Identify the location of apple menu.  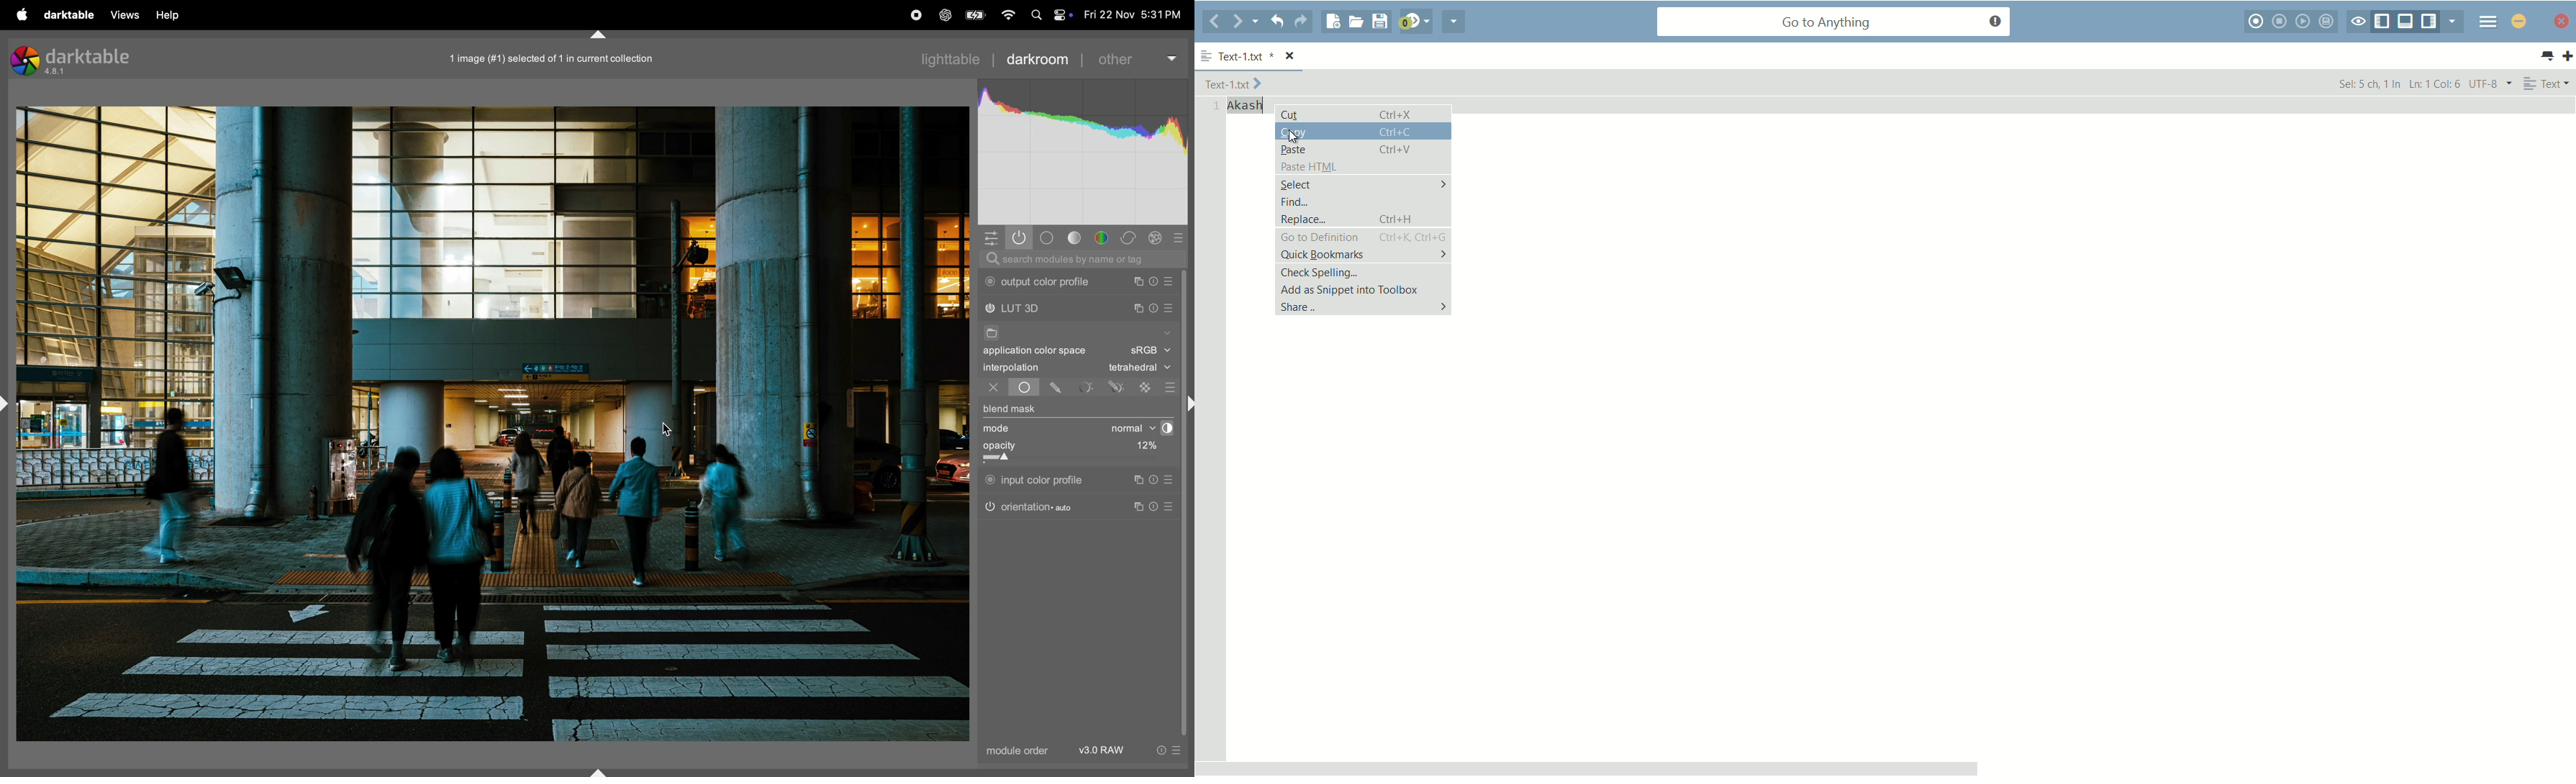
(16, 13).